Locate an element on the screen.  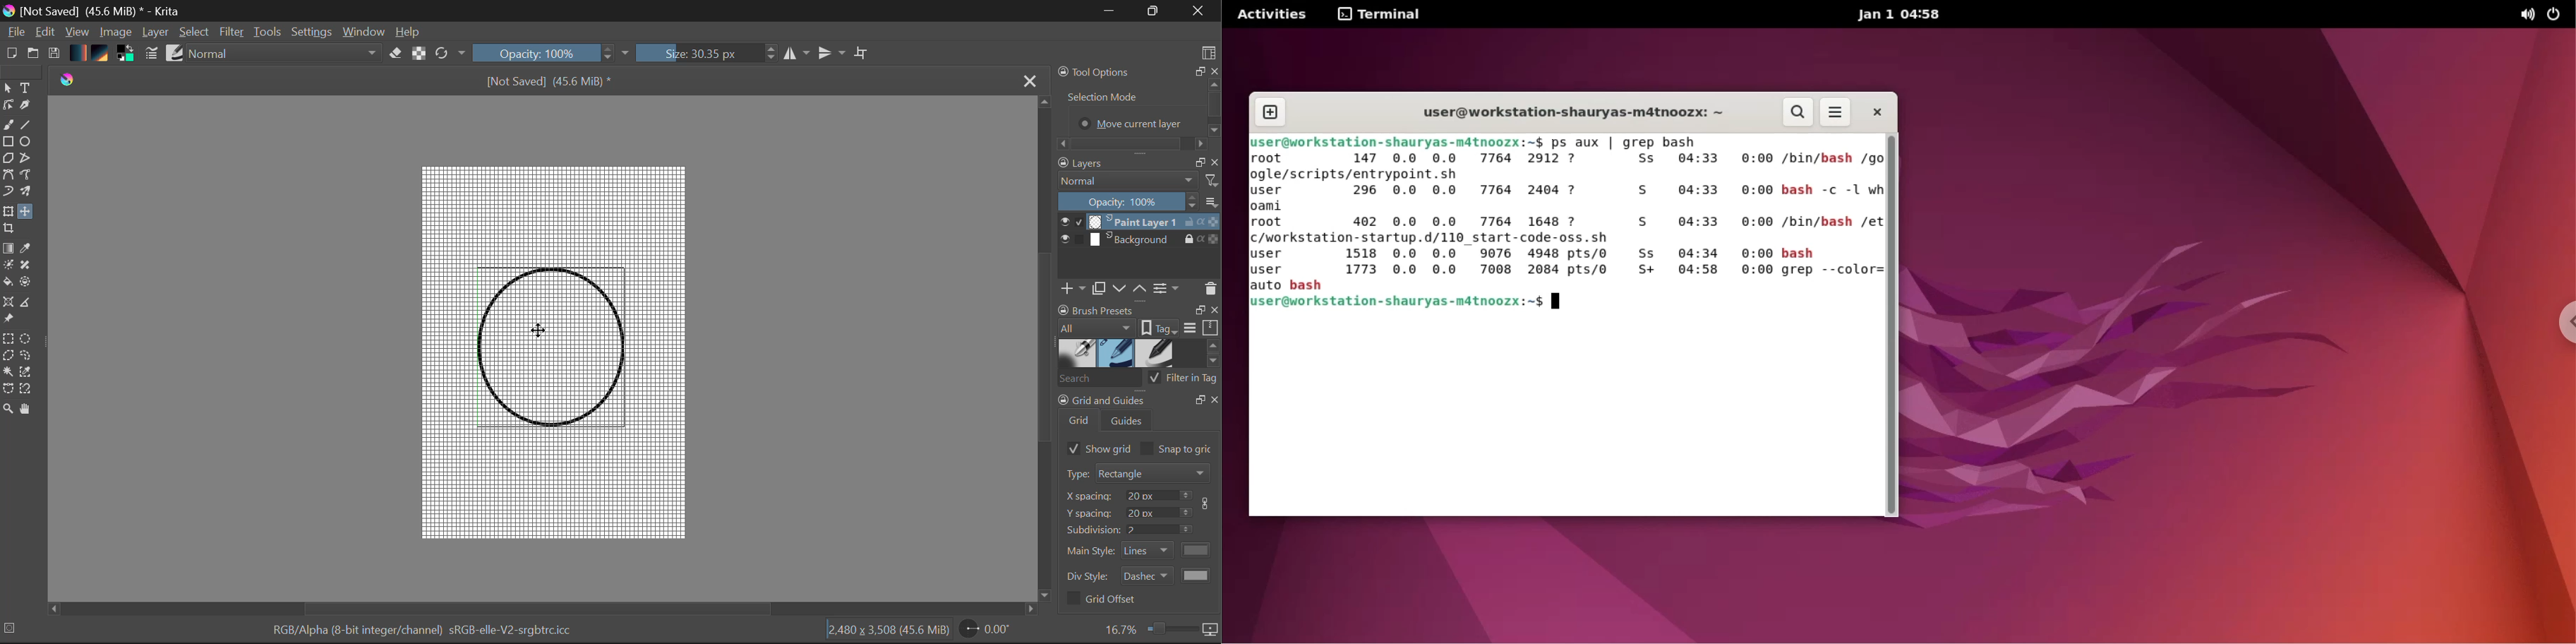
Freehand Path Tool is located at coordinates (31, 176).